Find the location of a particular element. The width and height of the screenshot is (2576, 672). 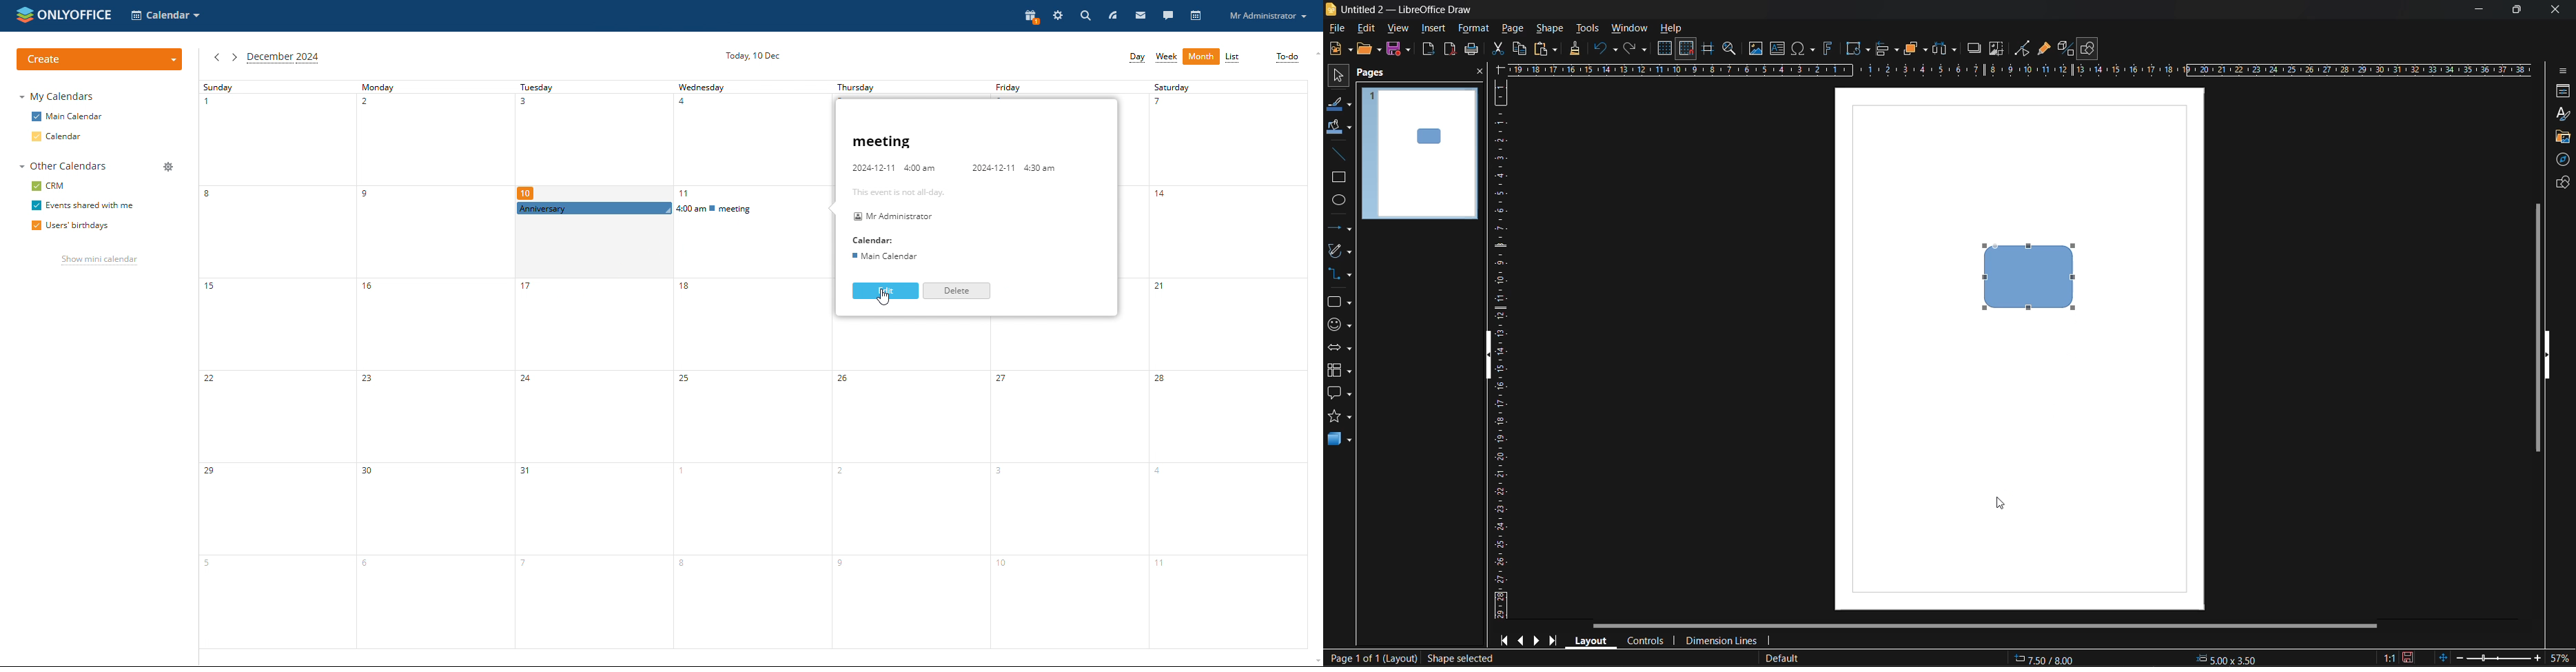

vertical scale is located at coordinates (1499, 349).